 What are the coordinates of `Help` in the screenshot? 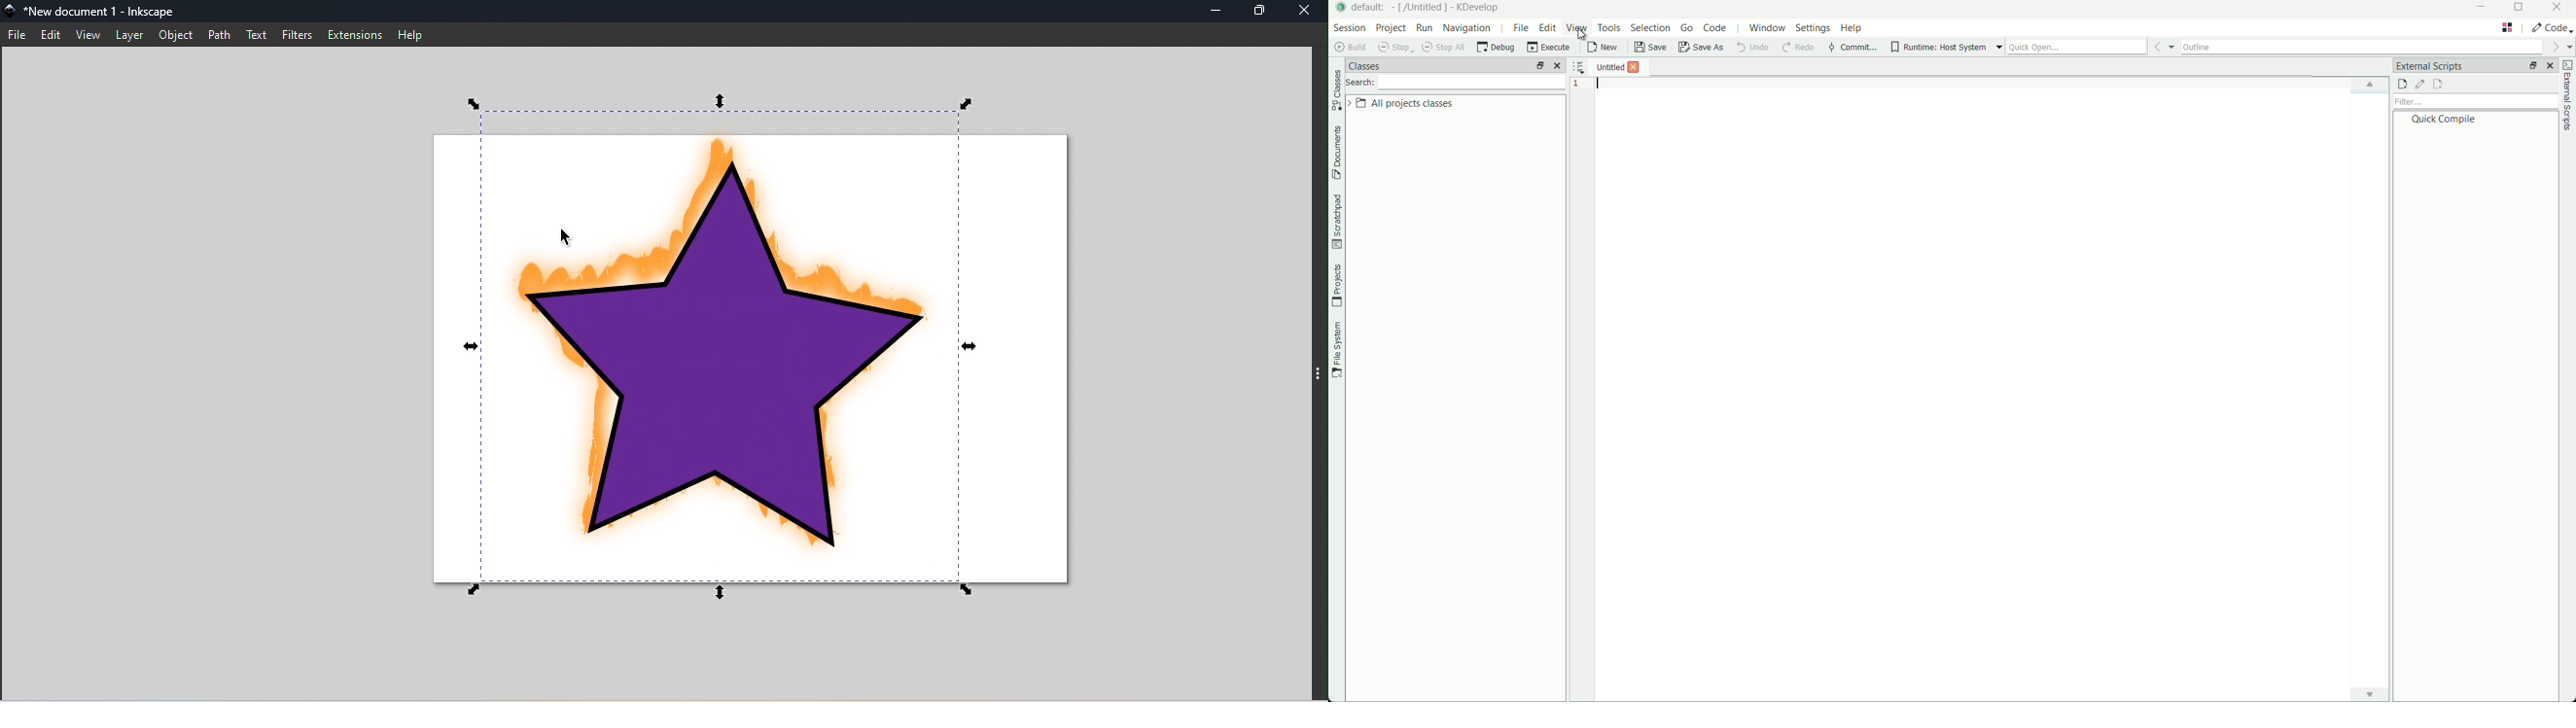 It's located at (412, 36).